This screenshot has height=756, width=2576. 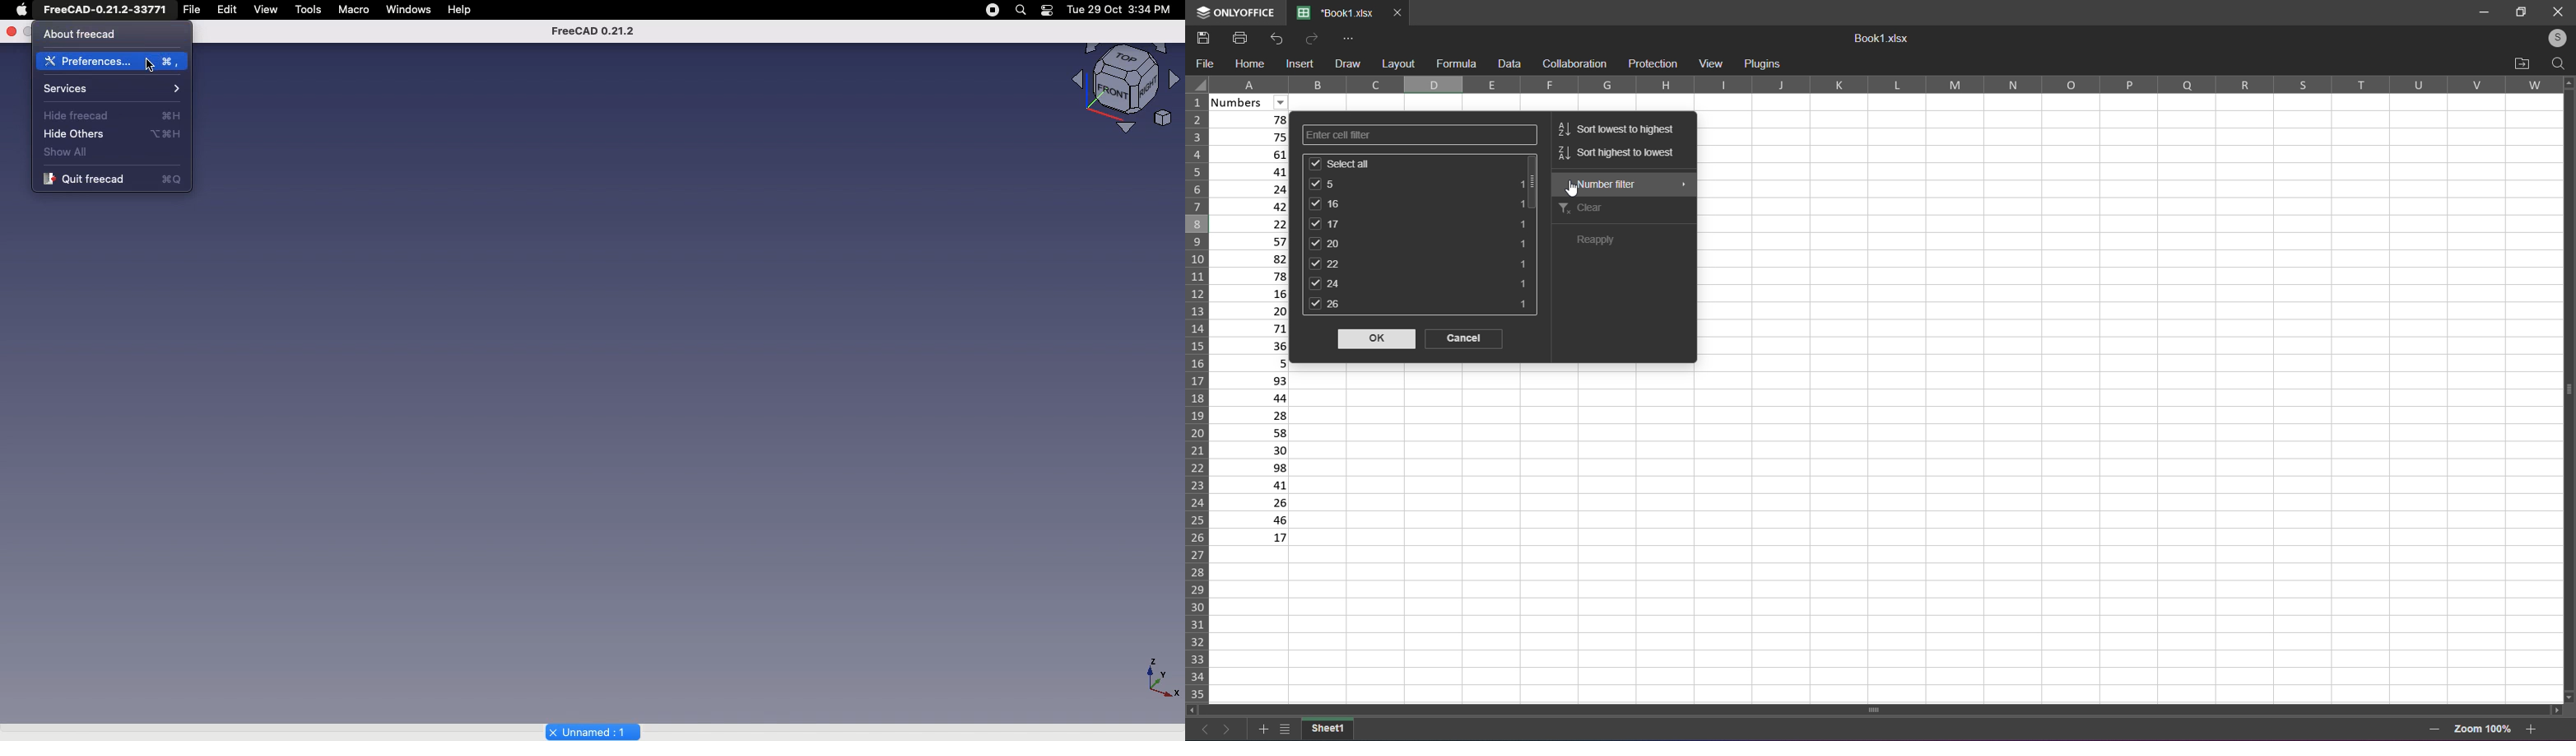 What do you see at coordinates (1309, 38) in the screenshot?
I see `redo` at bounding box center [1309, 38].